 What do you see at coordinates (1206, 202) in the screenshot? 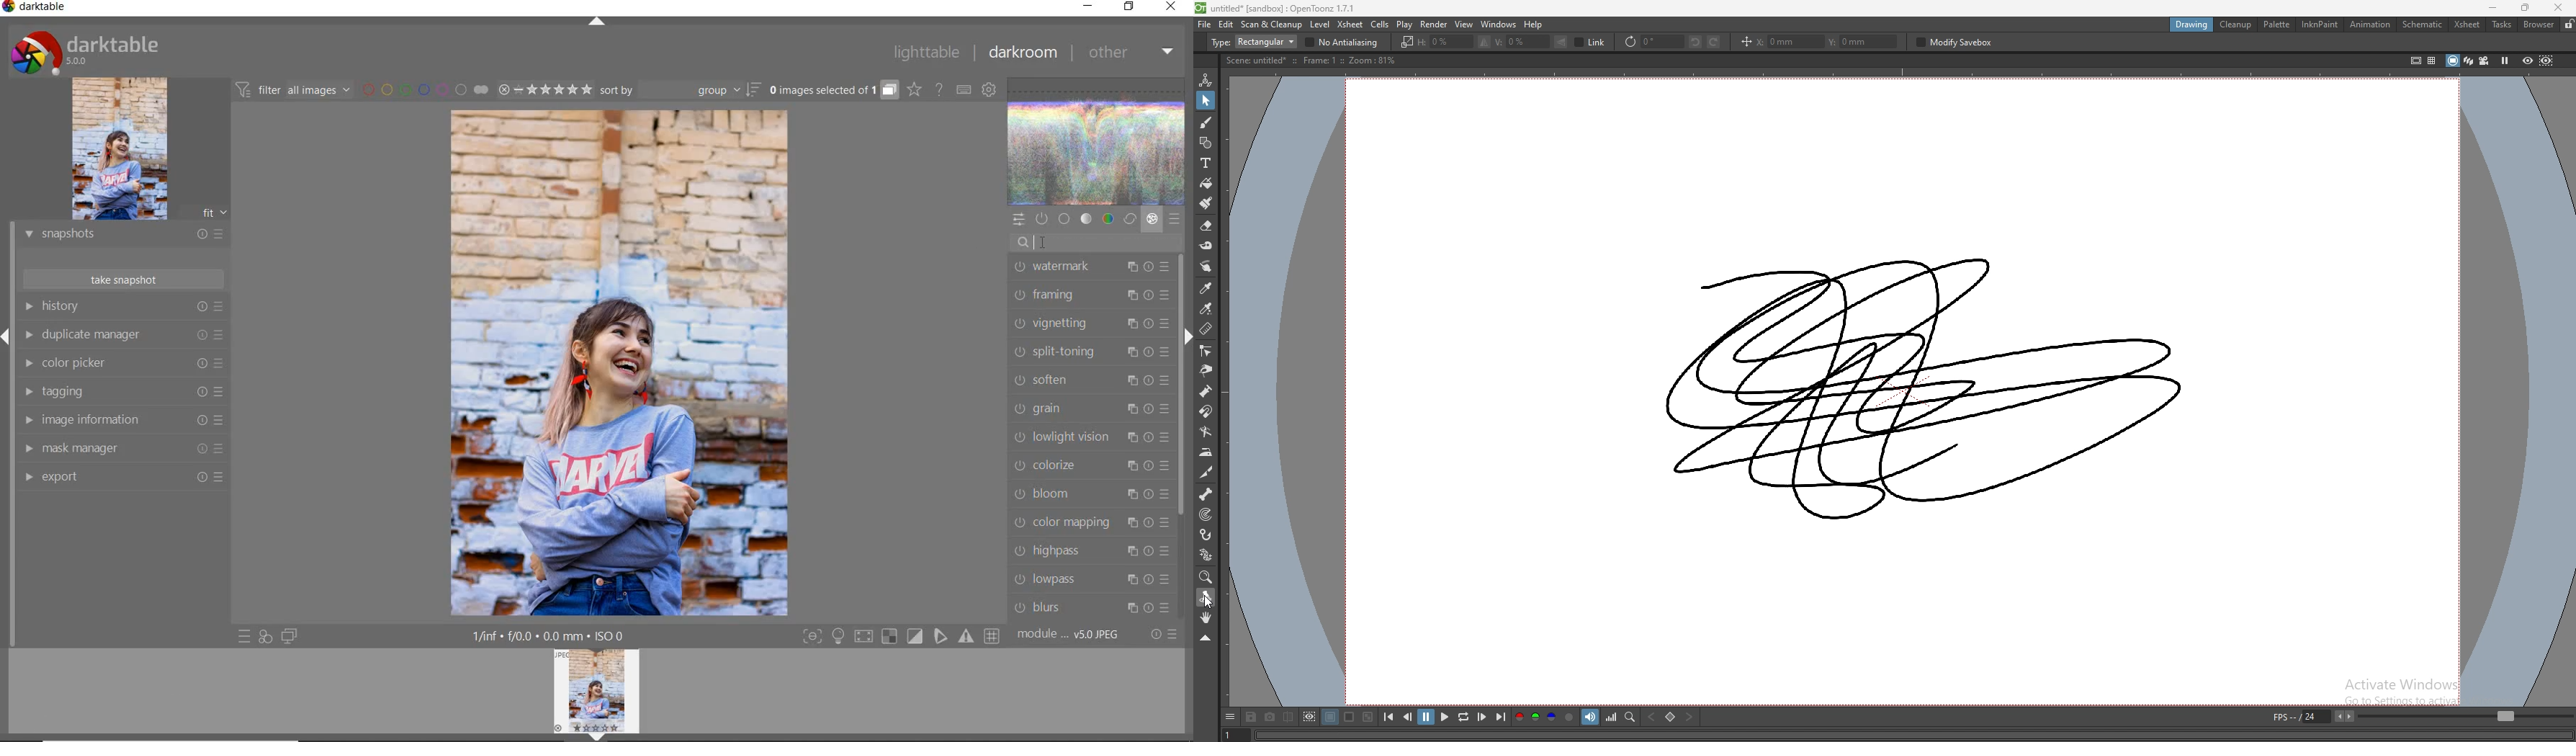
I see `fill brush tool` at bounding box center [1206, 202].